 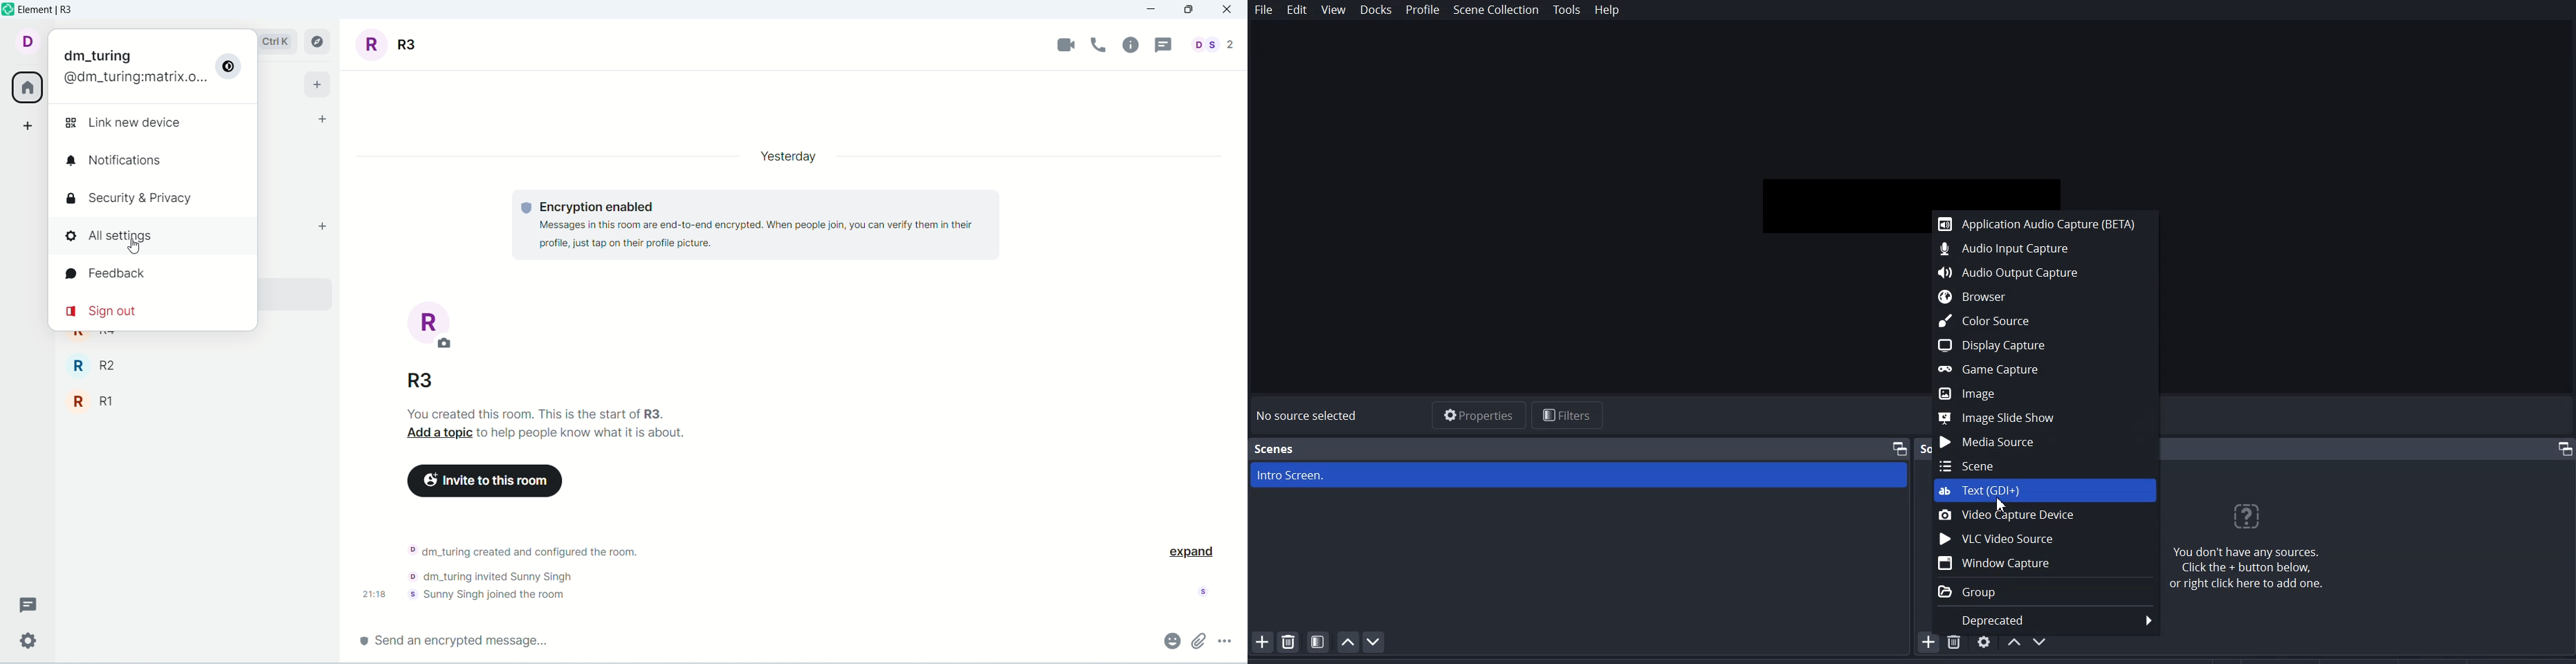 What do you see at coordinates (1423, 10) in the screenshot?
I see `Profile` at bounding box center [1423, 10].